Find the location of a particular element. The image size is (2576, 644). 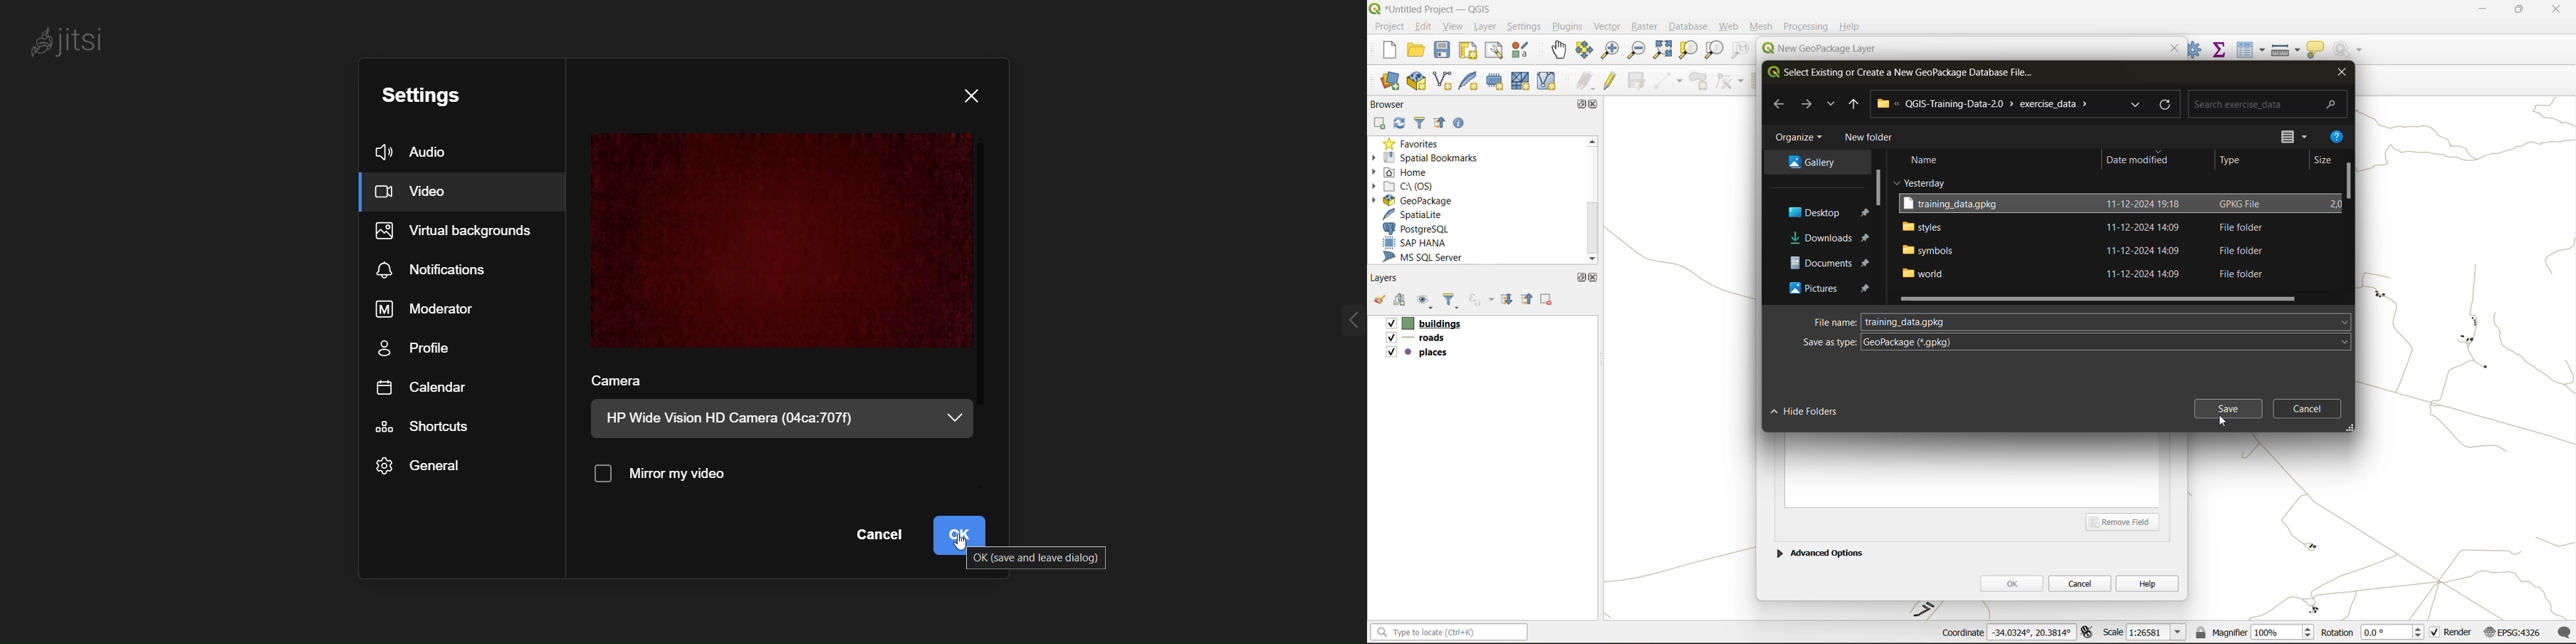

toggle edits is located at coordinates (1611, 81).